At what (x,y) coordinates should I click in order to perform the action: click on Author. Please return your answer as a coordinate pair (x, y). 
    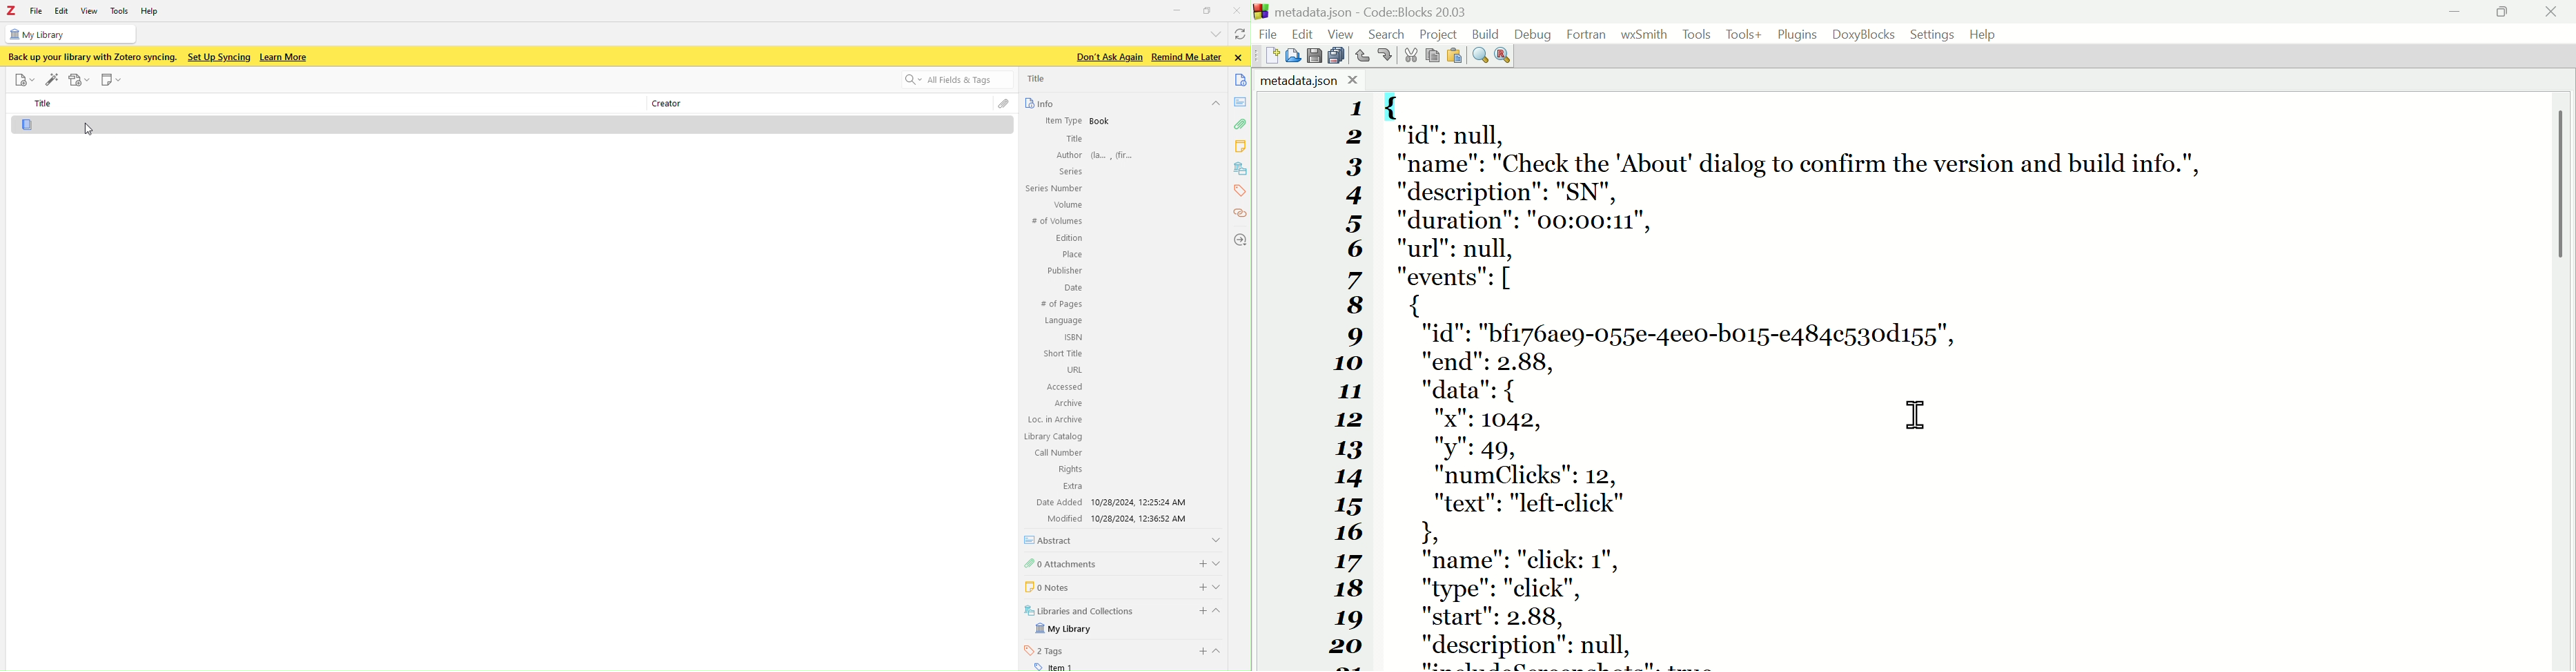
    Looking at the image, I should click on (1068, 155).